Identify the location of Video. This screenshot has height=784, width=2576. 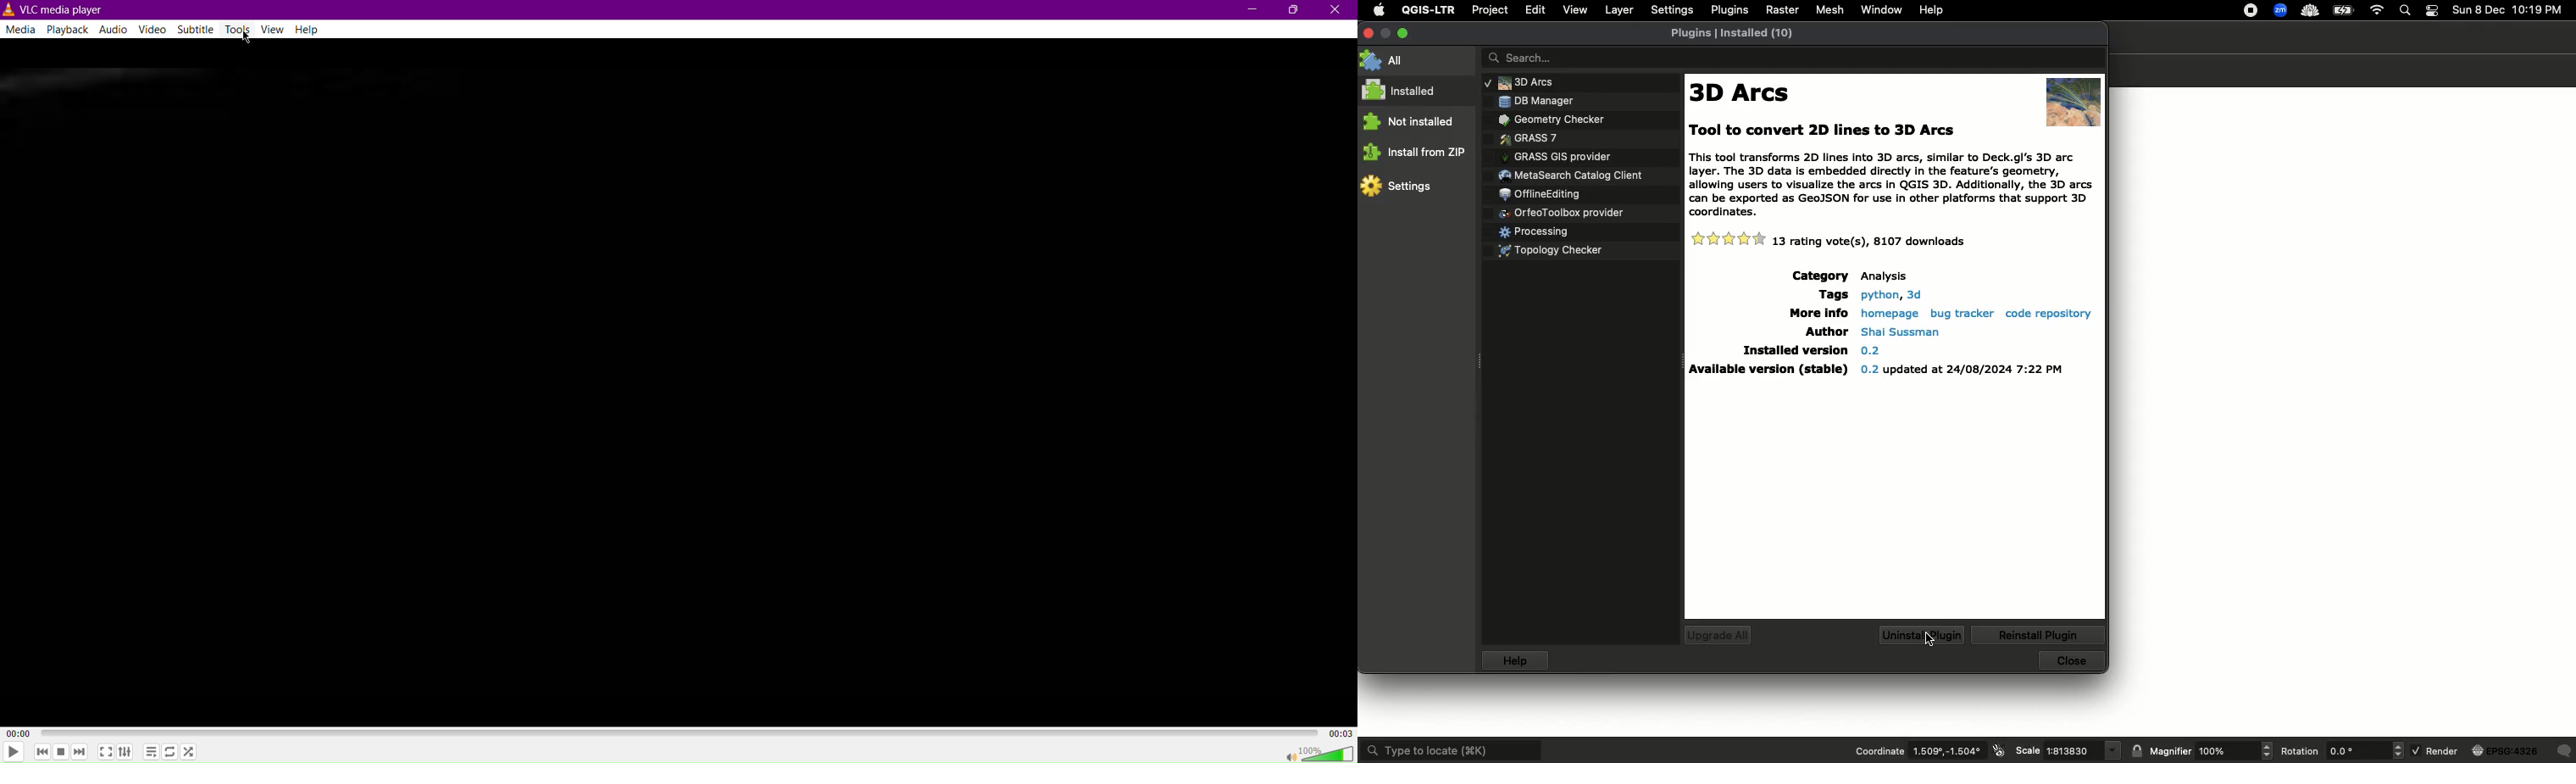
(154, 32).